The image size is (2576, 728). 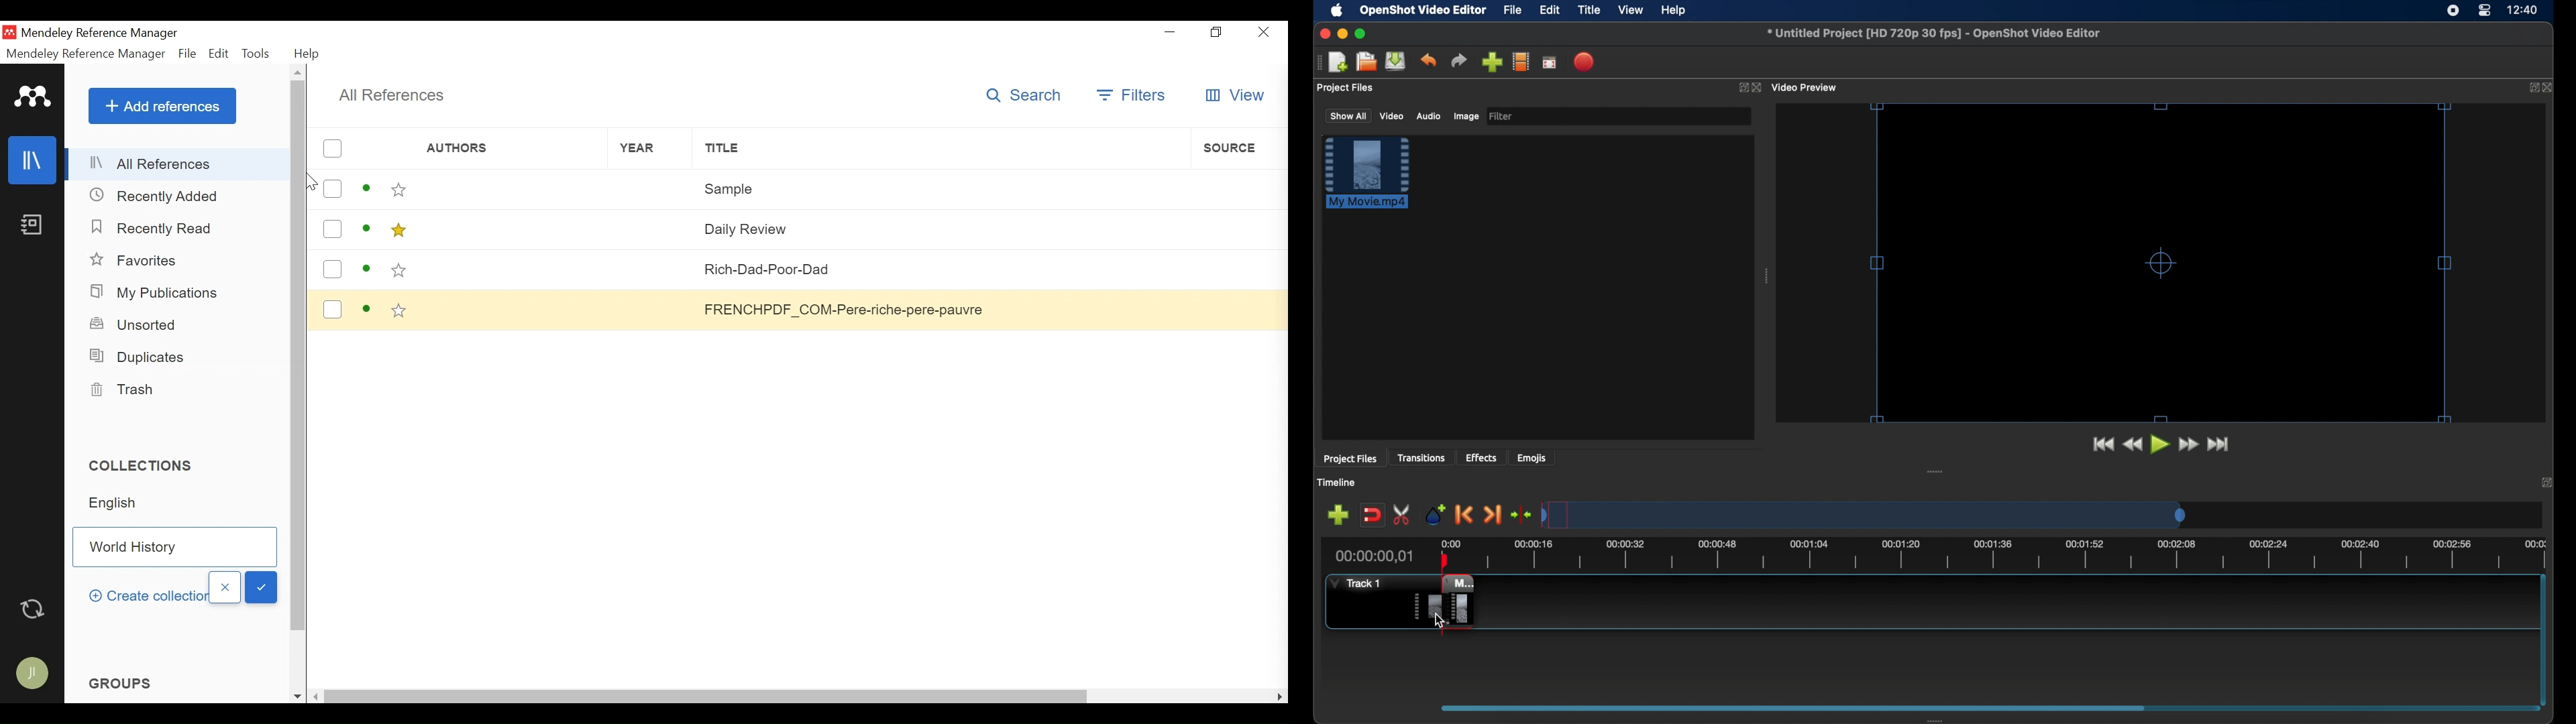 What do you see at coordinates (1338, 62) in the screenshot?
I see `new project` at bounding box center [1338, 62].